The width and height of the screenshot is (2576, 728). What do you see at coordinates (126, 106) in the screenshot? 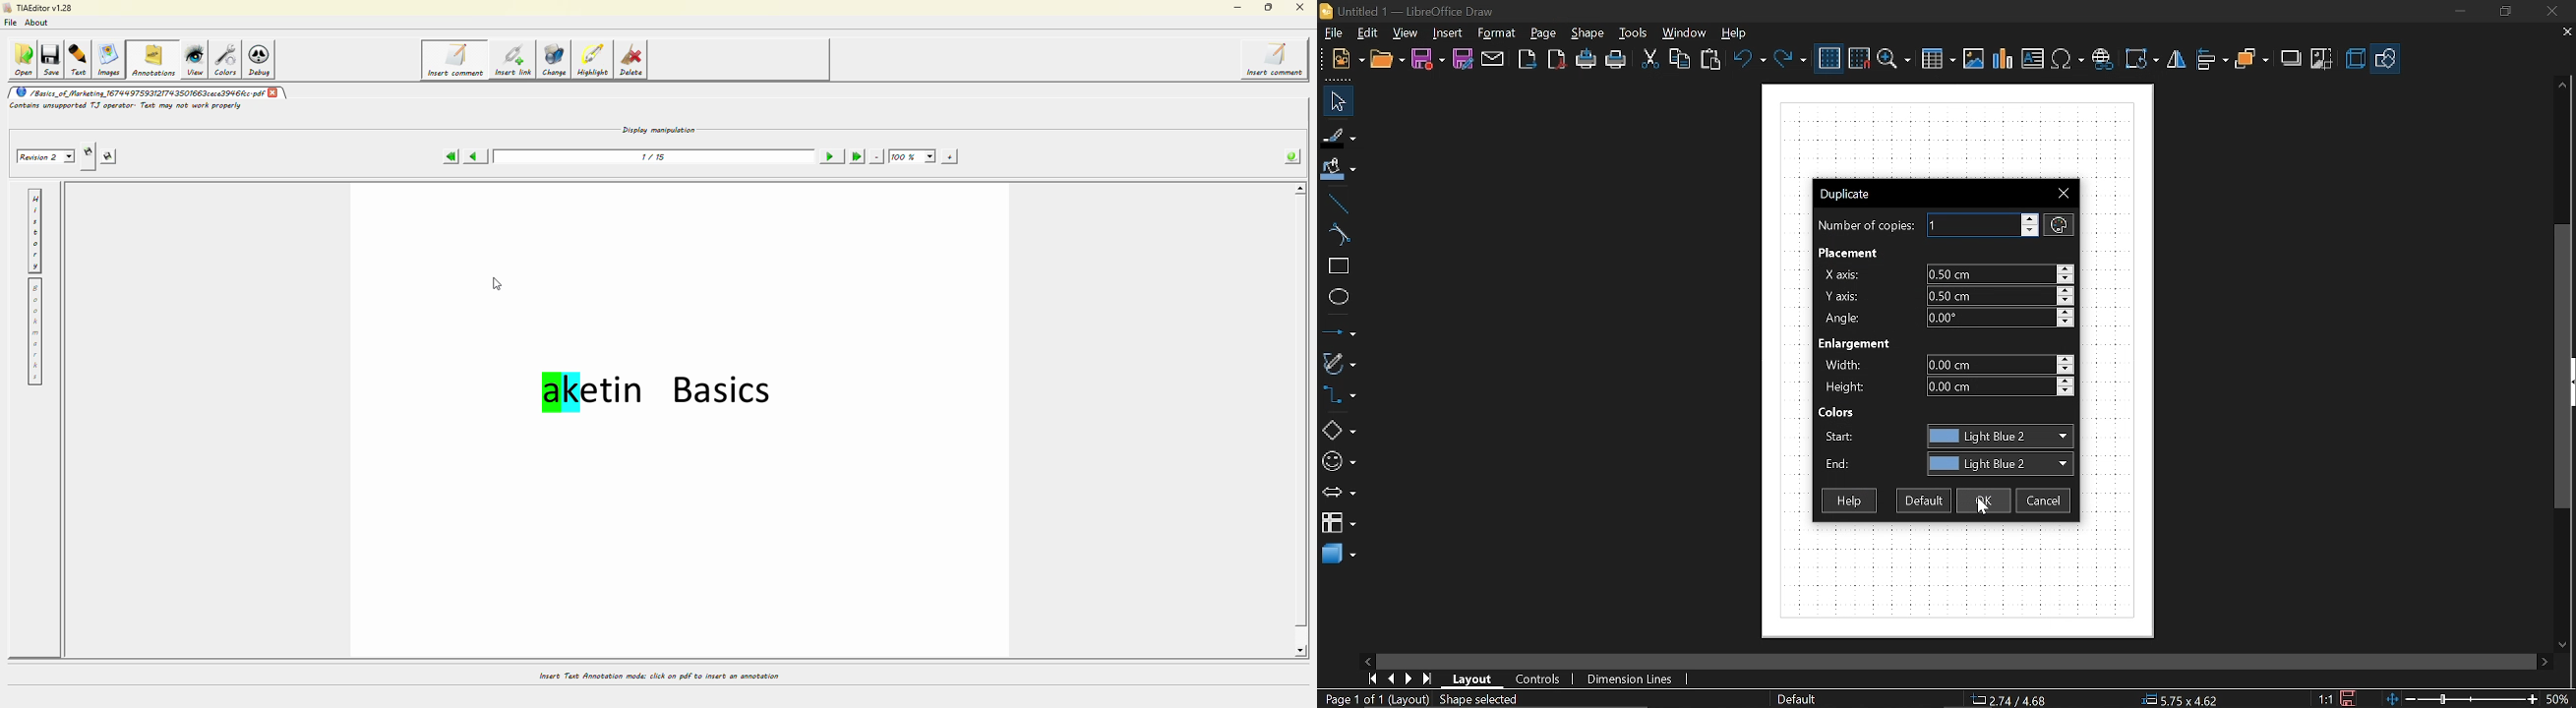
I see `Contains unsupported T.J operator: Text may not work properly` at bounding box center [126, 106].